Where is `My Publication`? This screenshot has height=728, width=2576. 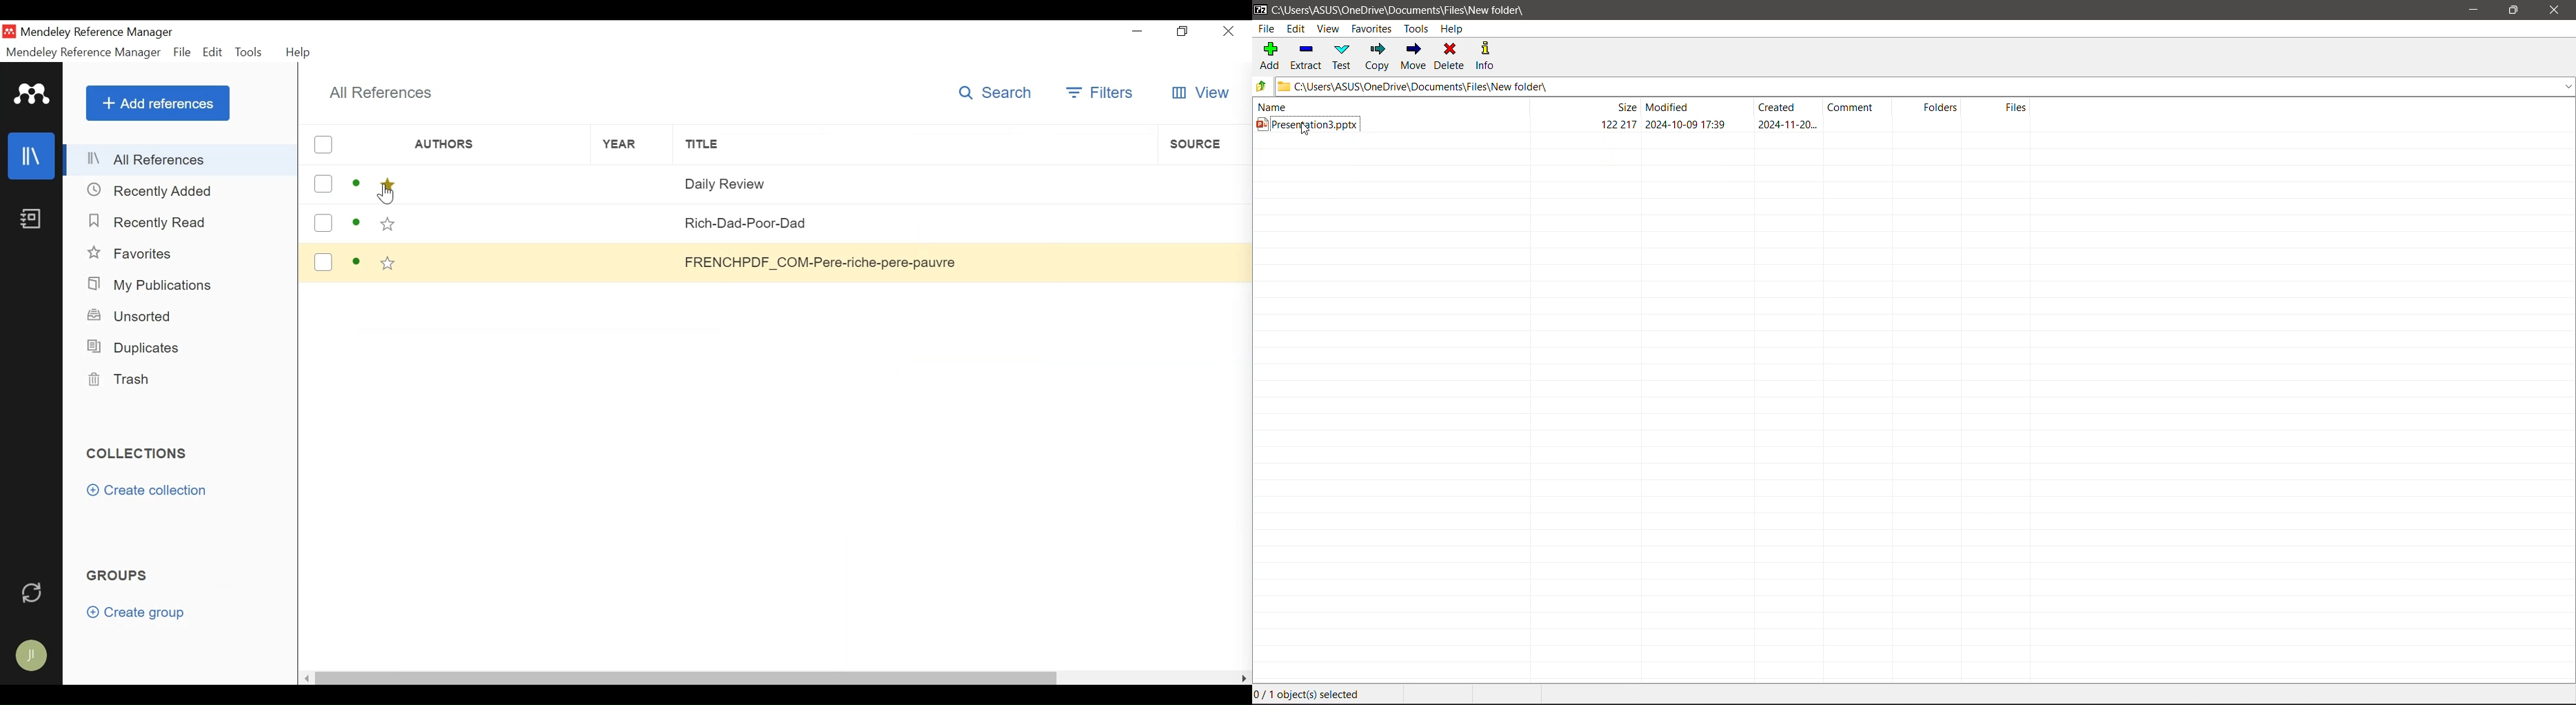
My Publication is located at coordinates (153, 286).